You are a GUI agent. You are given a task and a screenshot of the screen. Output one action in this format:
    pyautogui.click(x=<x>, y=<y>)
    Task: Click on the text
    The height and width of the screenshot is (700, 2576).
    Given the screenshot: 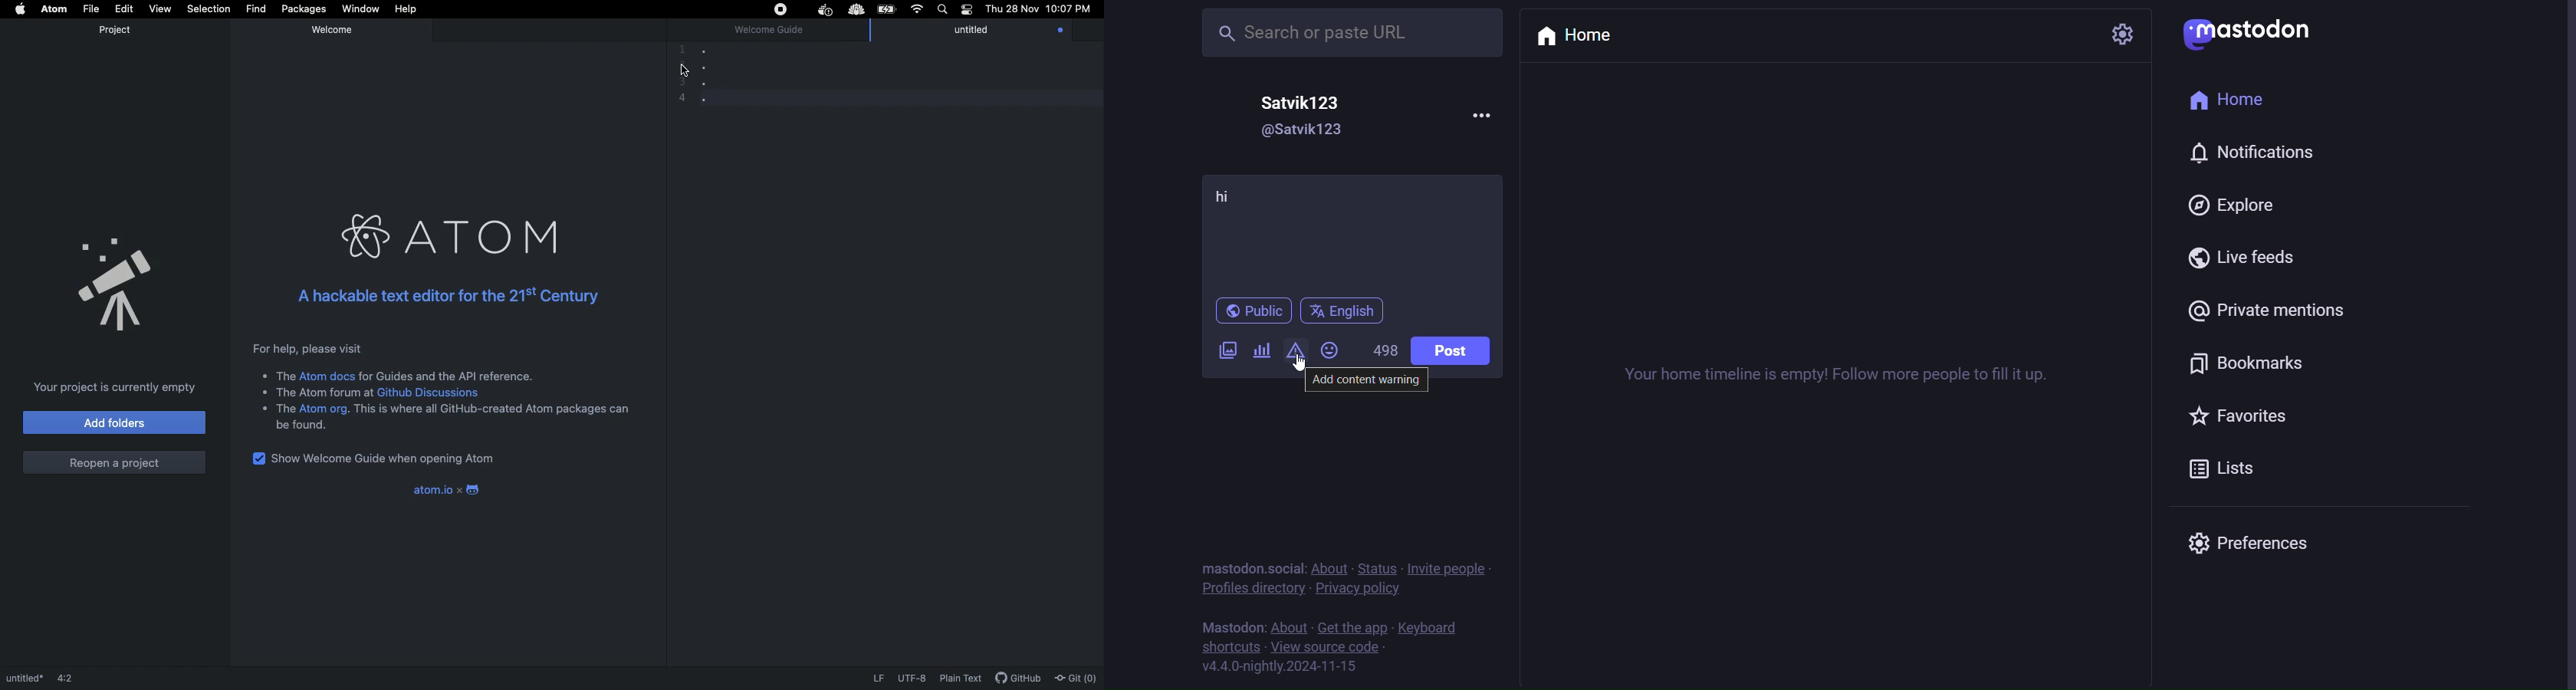 What is the action you would take?
    pyautogui.click(x=492, y=409)
    